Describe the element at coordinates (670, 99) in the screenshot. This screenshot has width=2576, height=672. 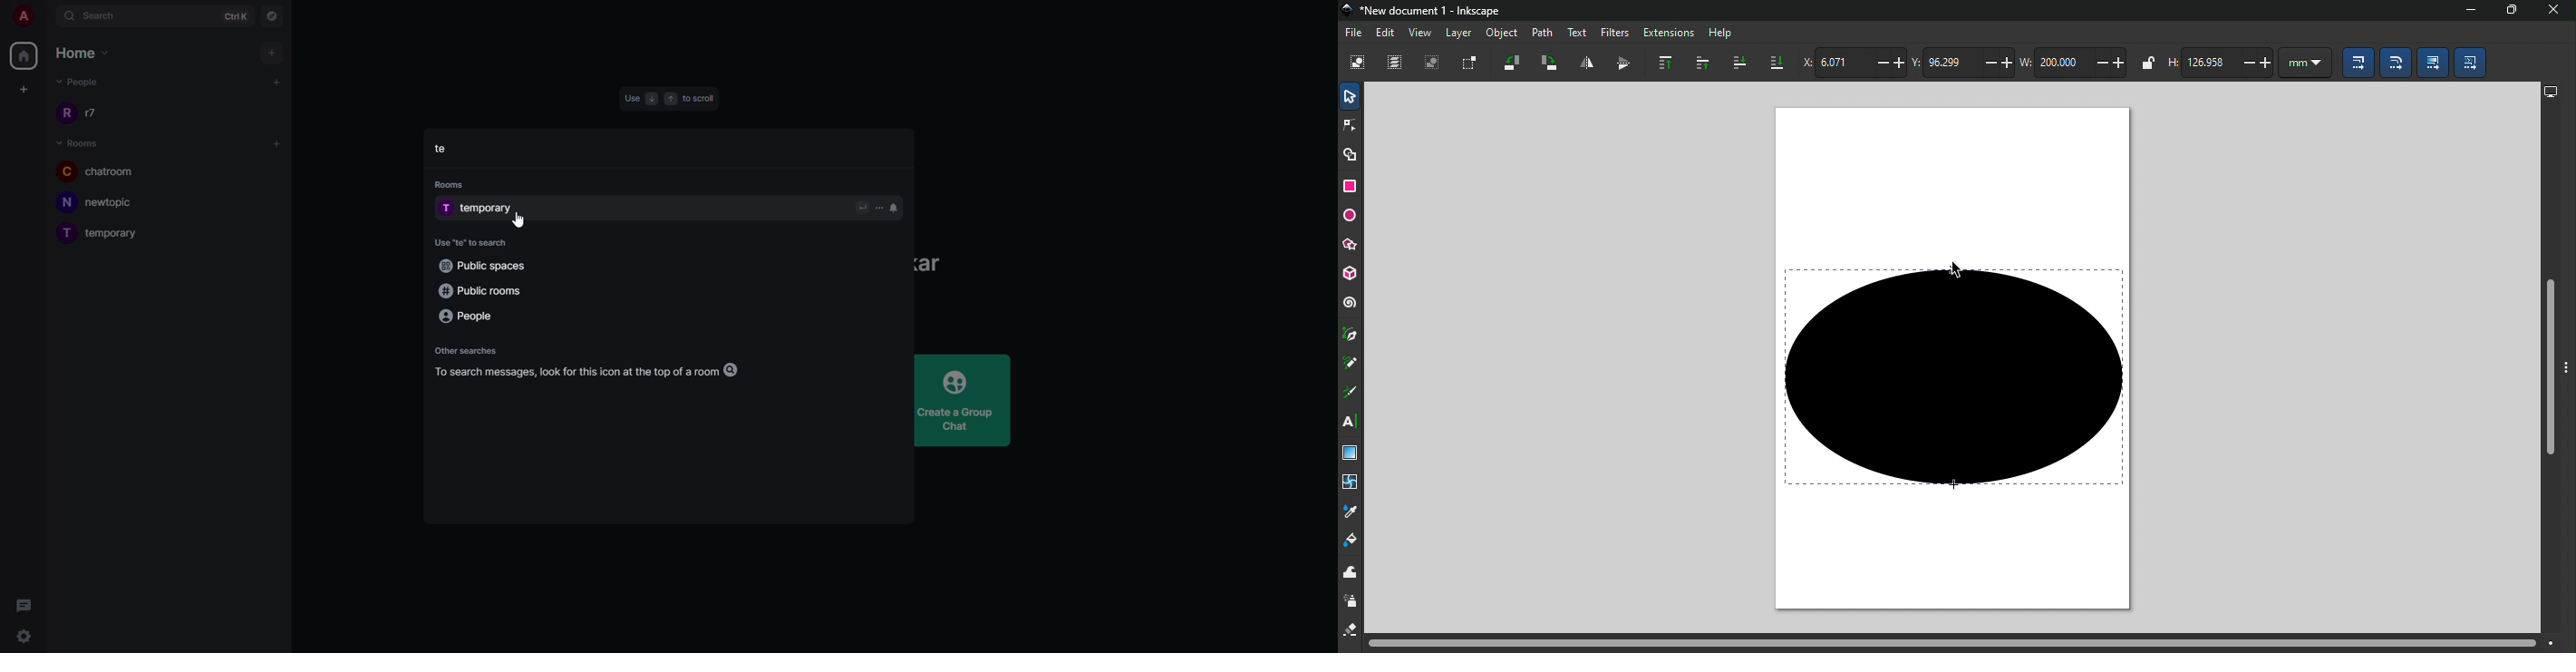
I see `move up` at that location.